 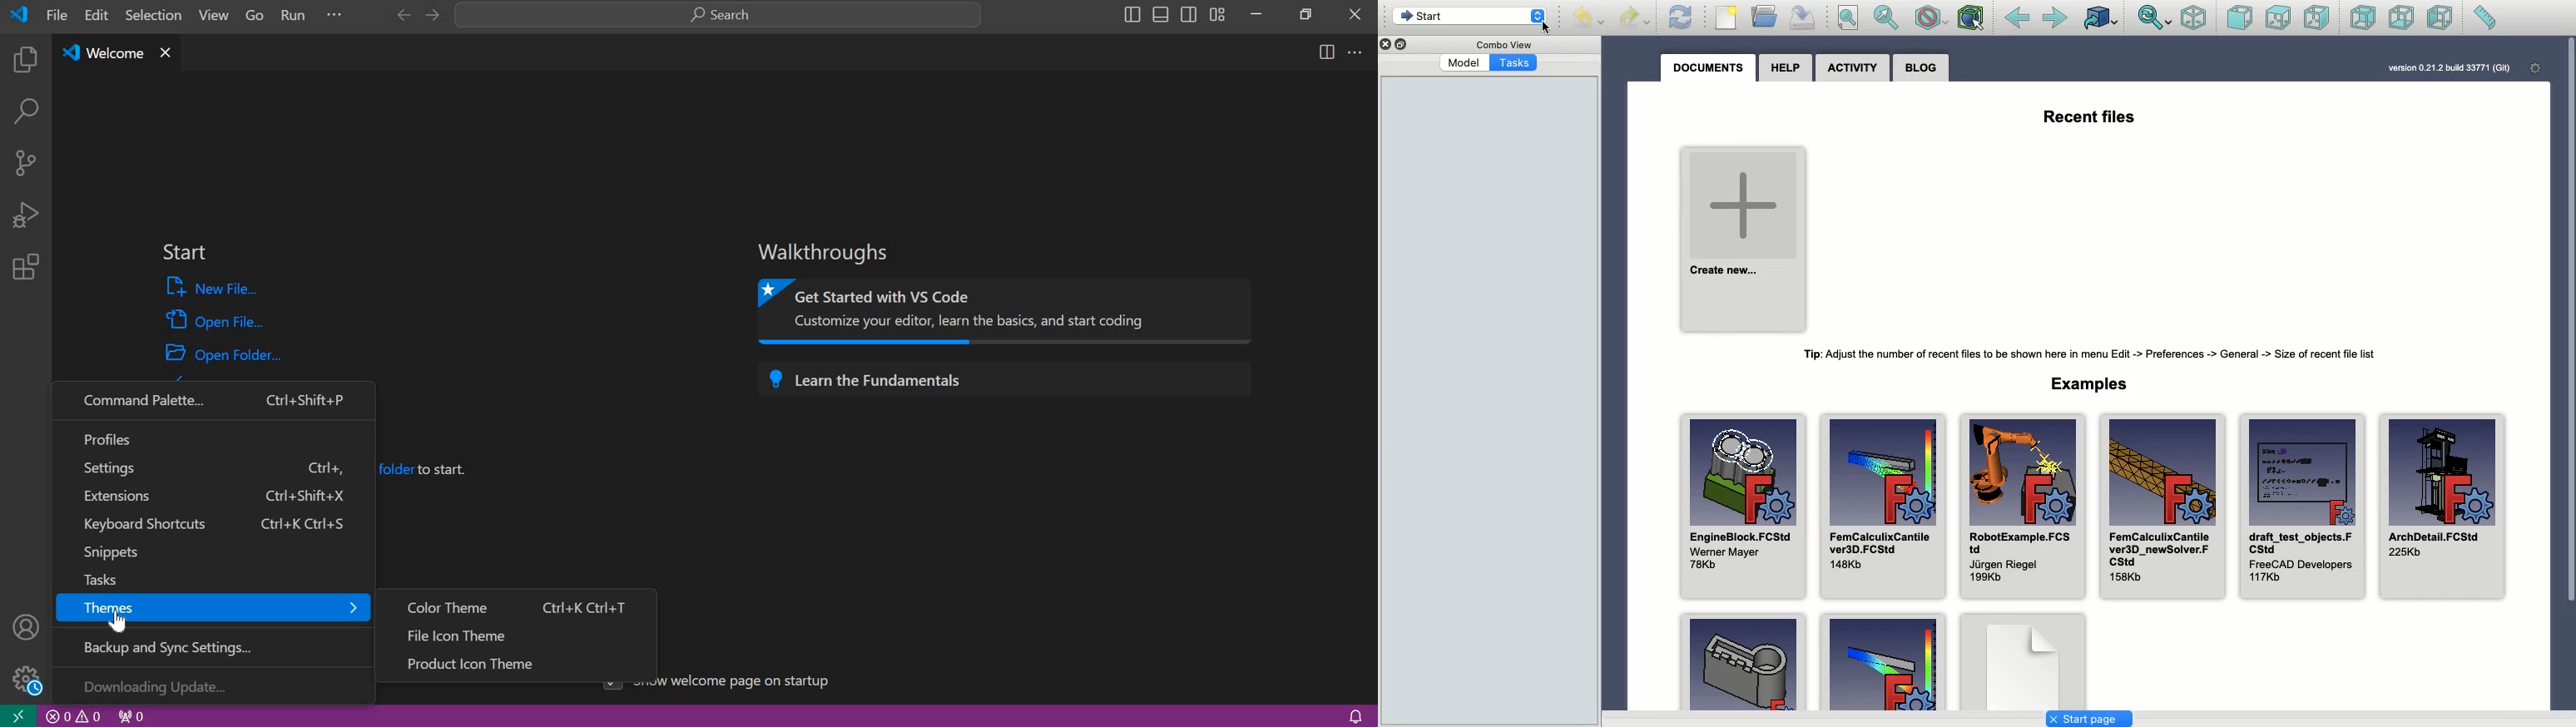 What do you see at coordinates (1503, 44) in the screenshot?
I see `Combo View` at bounding box center [1503, 44].